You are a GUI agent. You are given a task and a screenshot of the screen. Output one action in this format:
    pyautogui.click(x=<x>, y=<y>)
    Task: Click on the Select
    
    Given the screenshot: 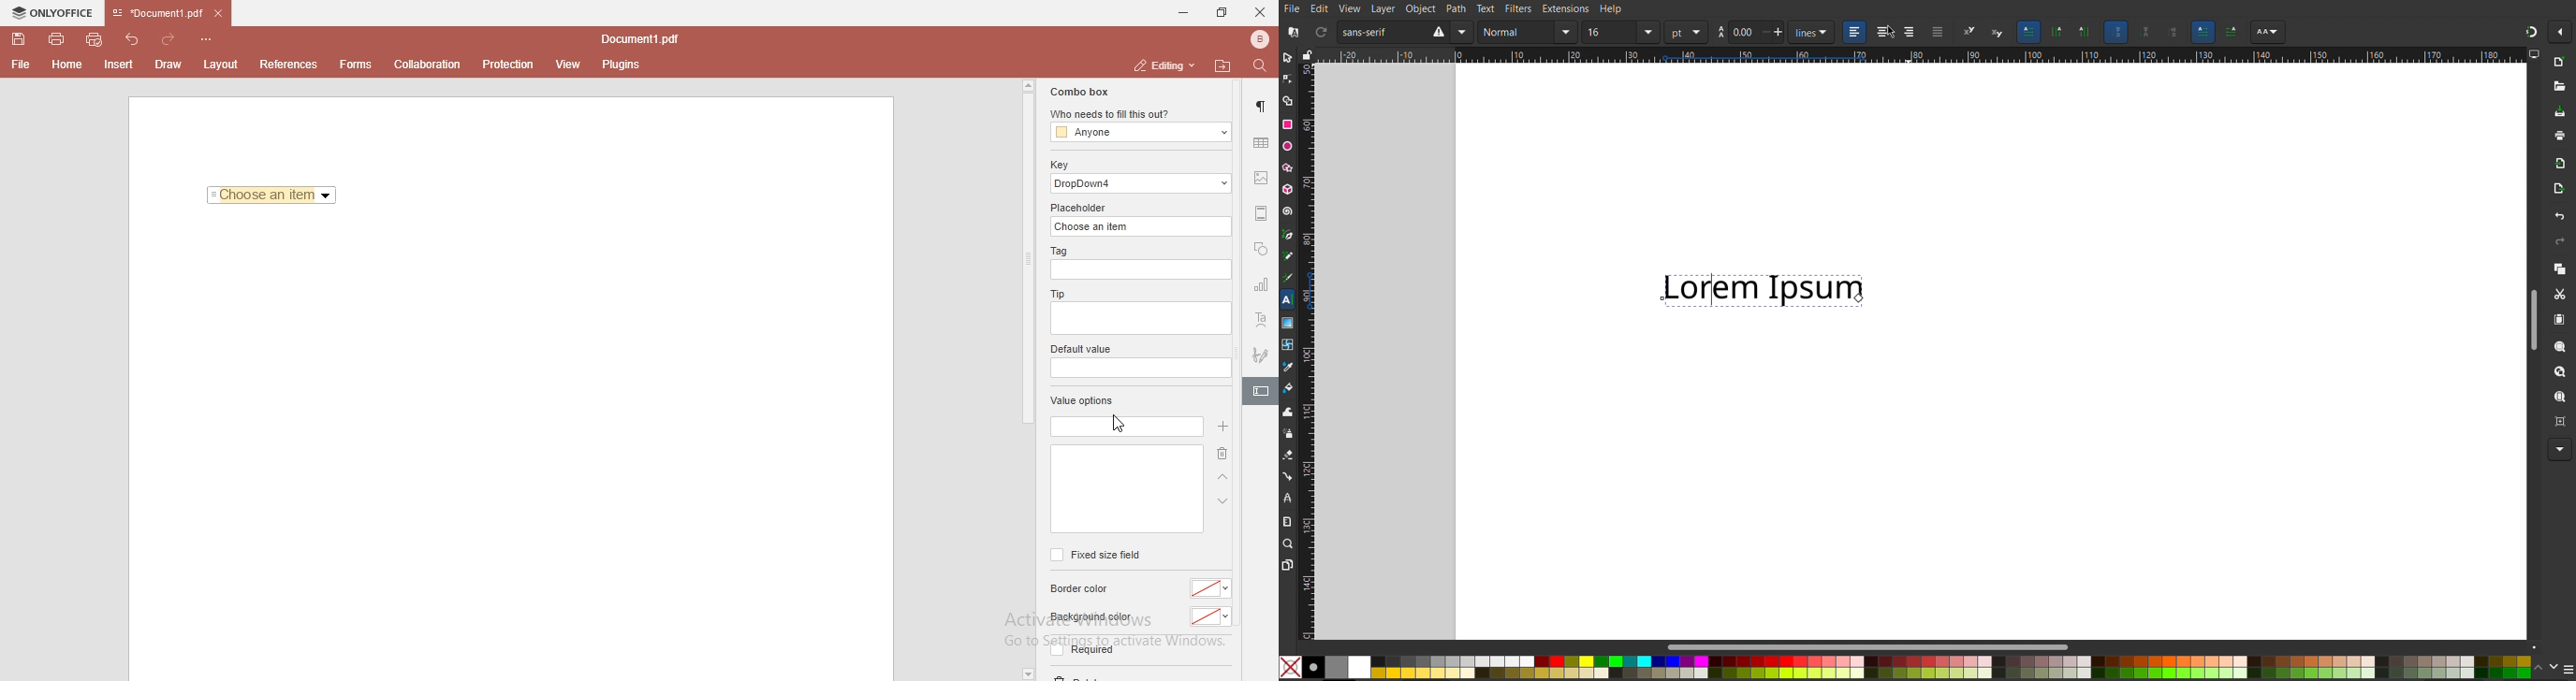 What is the action you would take?
    pyautogui.click(x=1291, y=57)
    